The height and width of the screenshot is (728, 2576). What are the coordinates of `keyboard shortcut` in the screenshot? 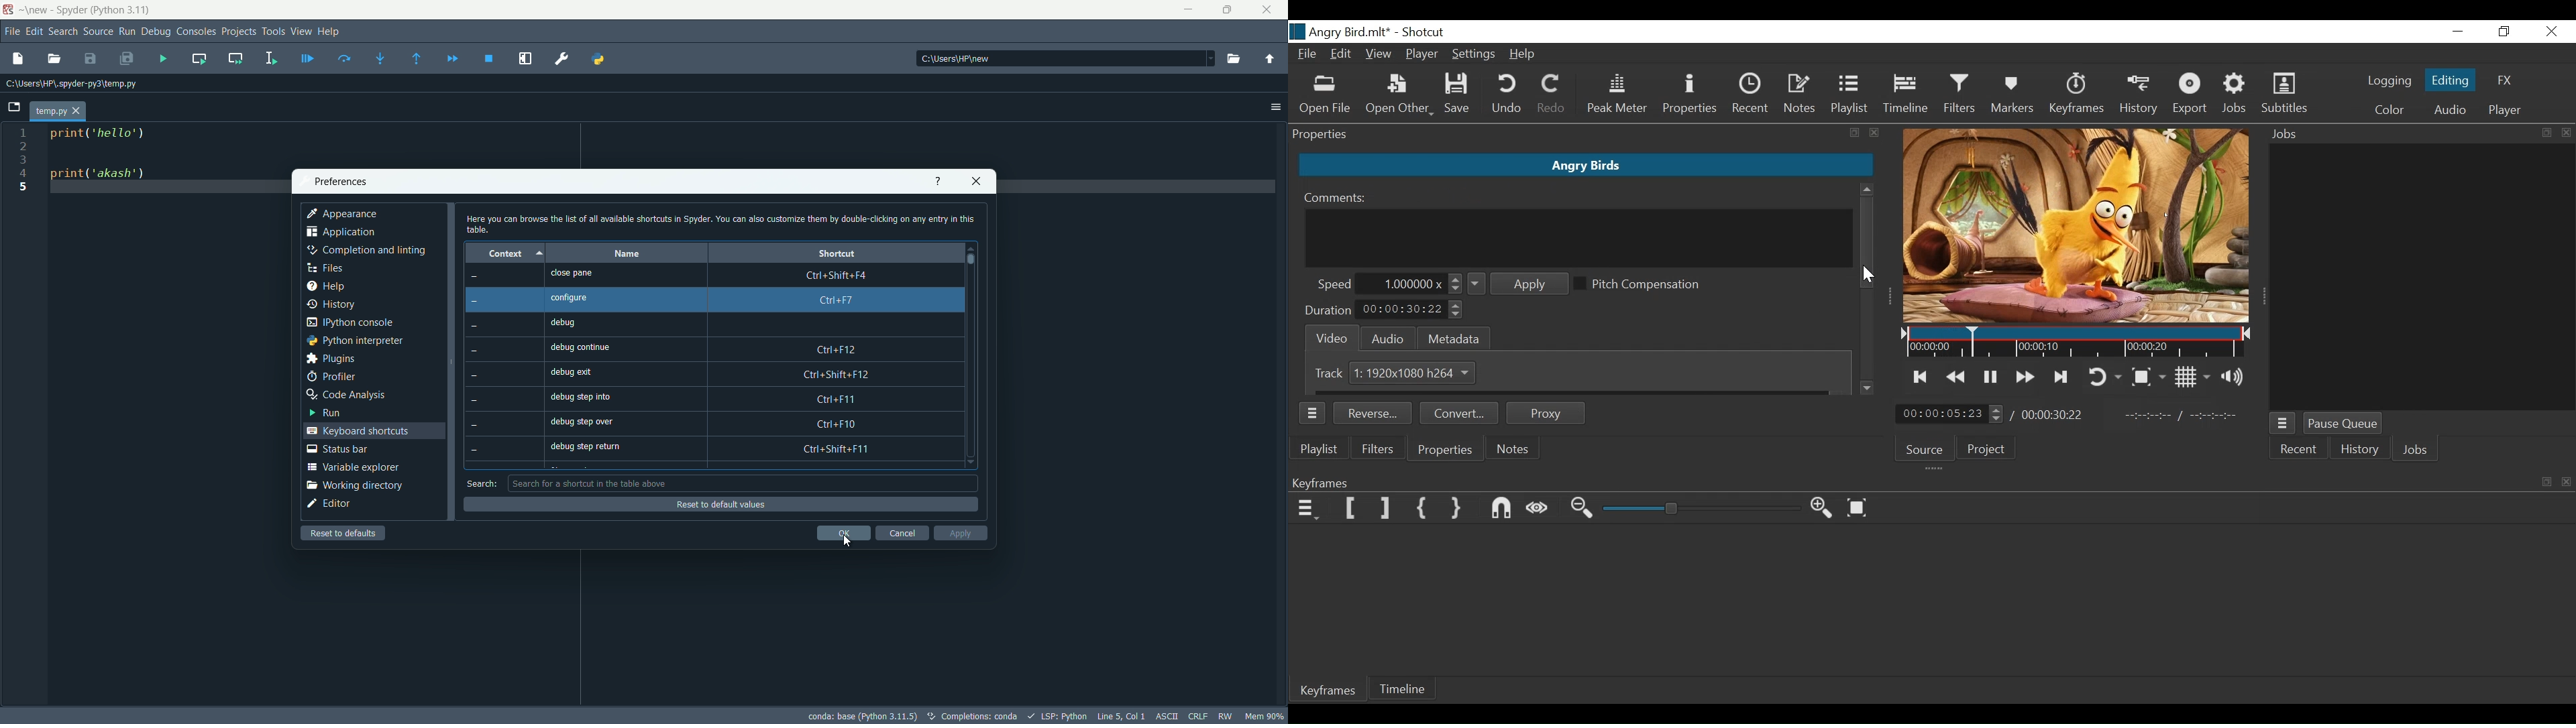 It's located at (838, 362).